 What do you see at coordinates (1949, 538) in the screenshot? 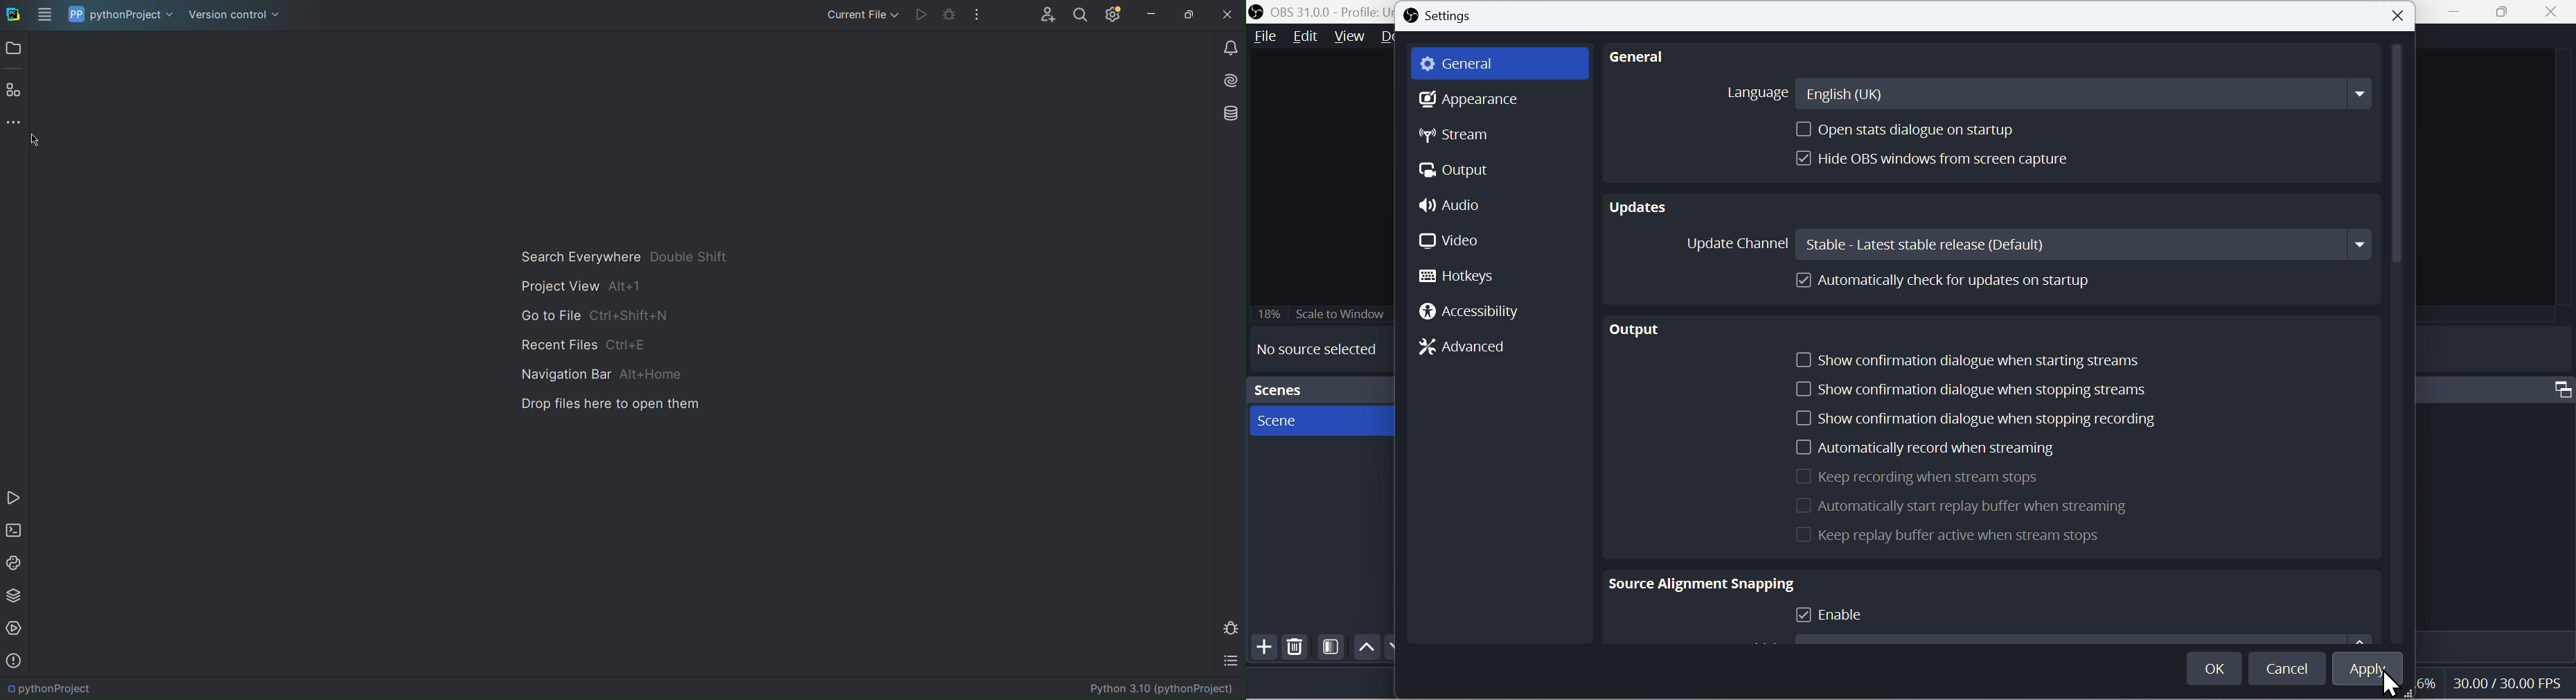
I see `Keep Replay for active when is stream stops` at bounding box center [1949, 538].